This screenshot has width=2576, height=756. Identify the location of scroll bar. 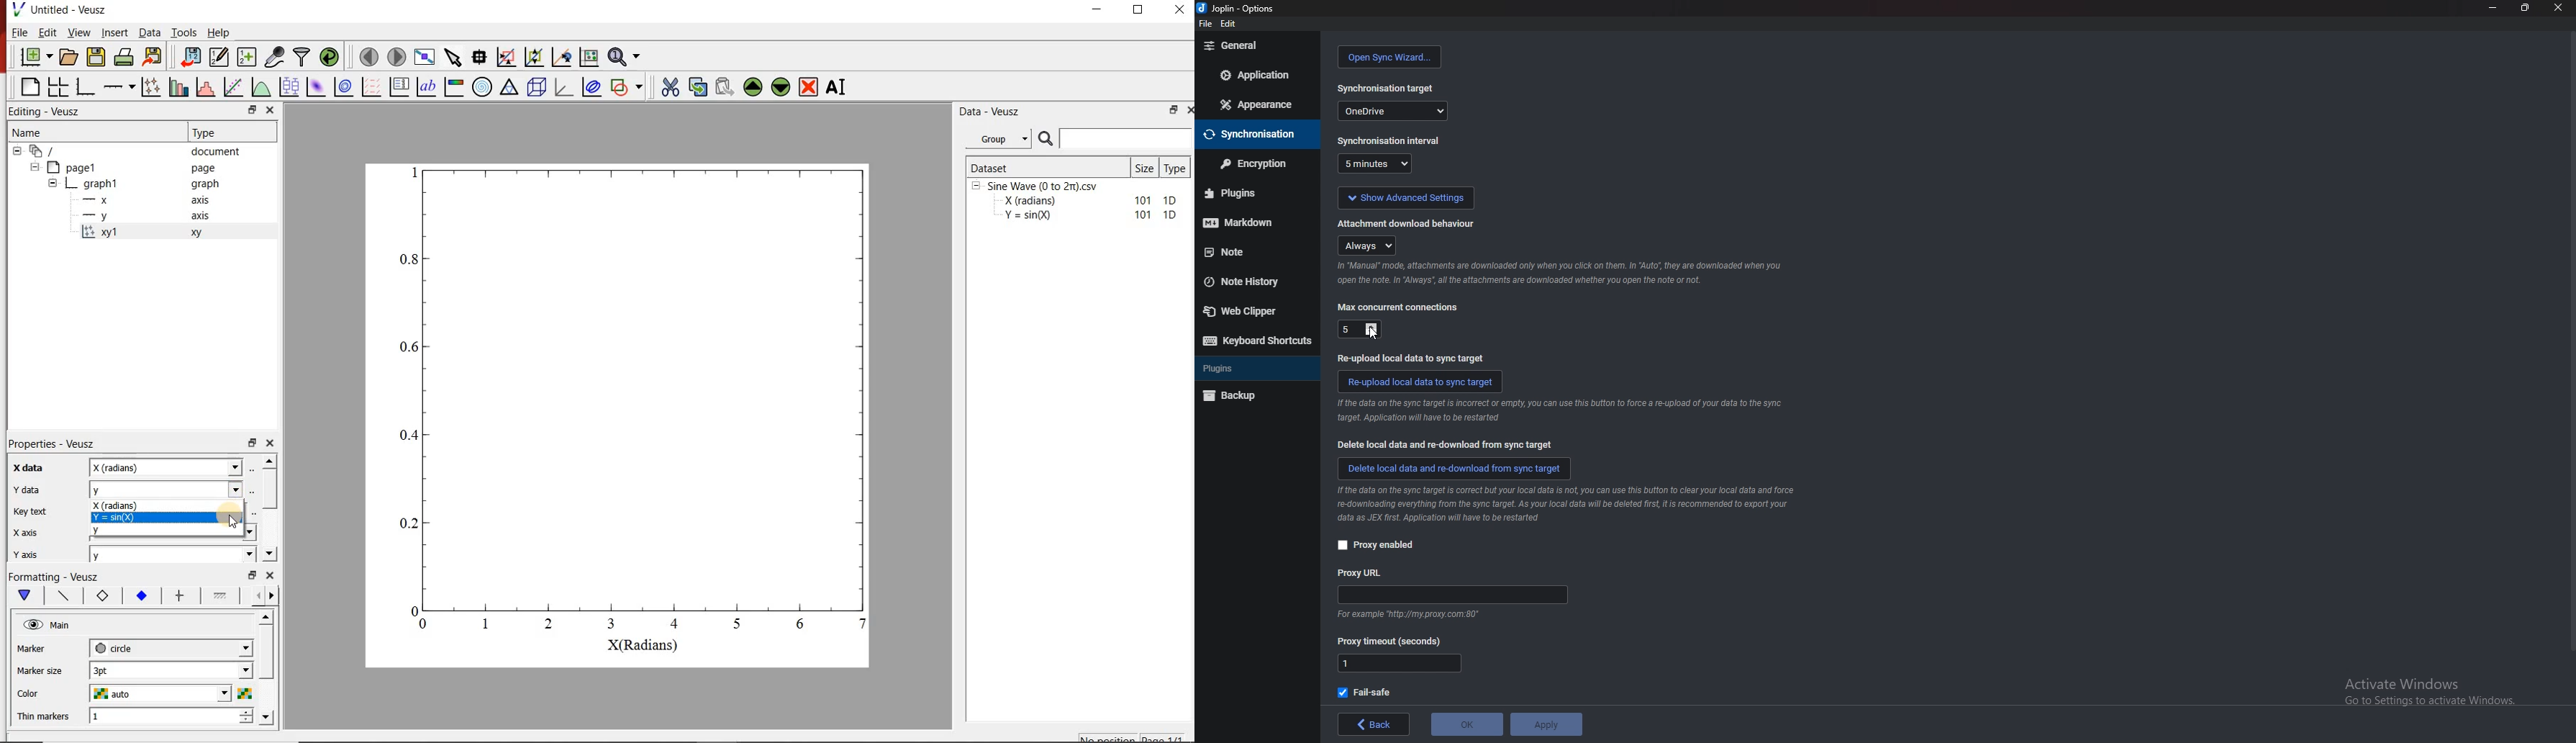
(2569, 351).